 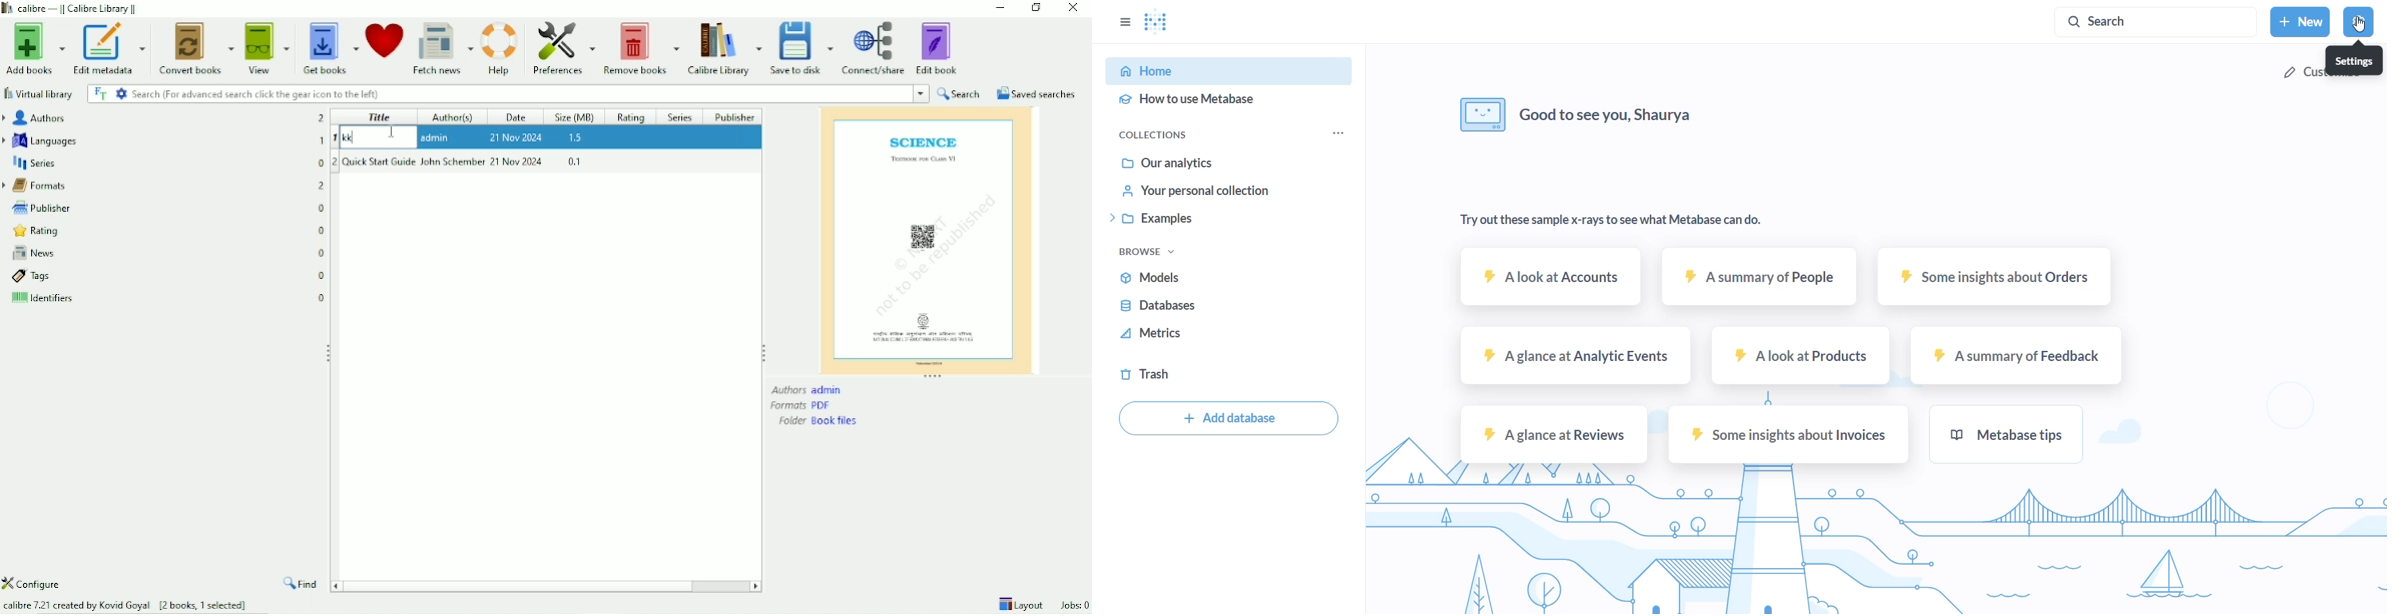 What do you see at coordinates (268, 48) in the screenshot?
I see `View` at bounding box center [268, 48].